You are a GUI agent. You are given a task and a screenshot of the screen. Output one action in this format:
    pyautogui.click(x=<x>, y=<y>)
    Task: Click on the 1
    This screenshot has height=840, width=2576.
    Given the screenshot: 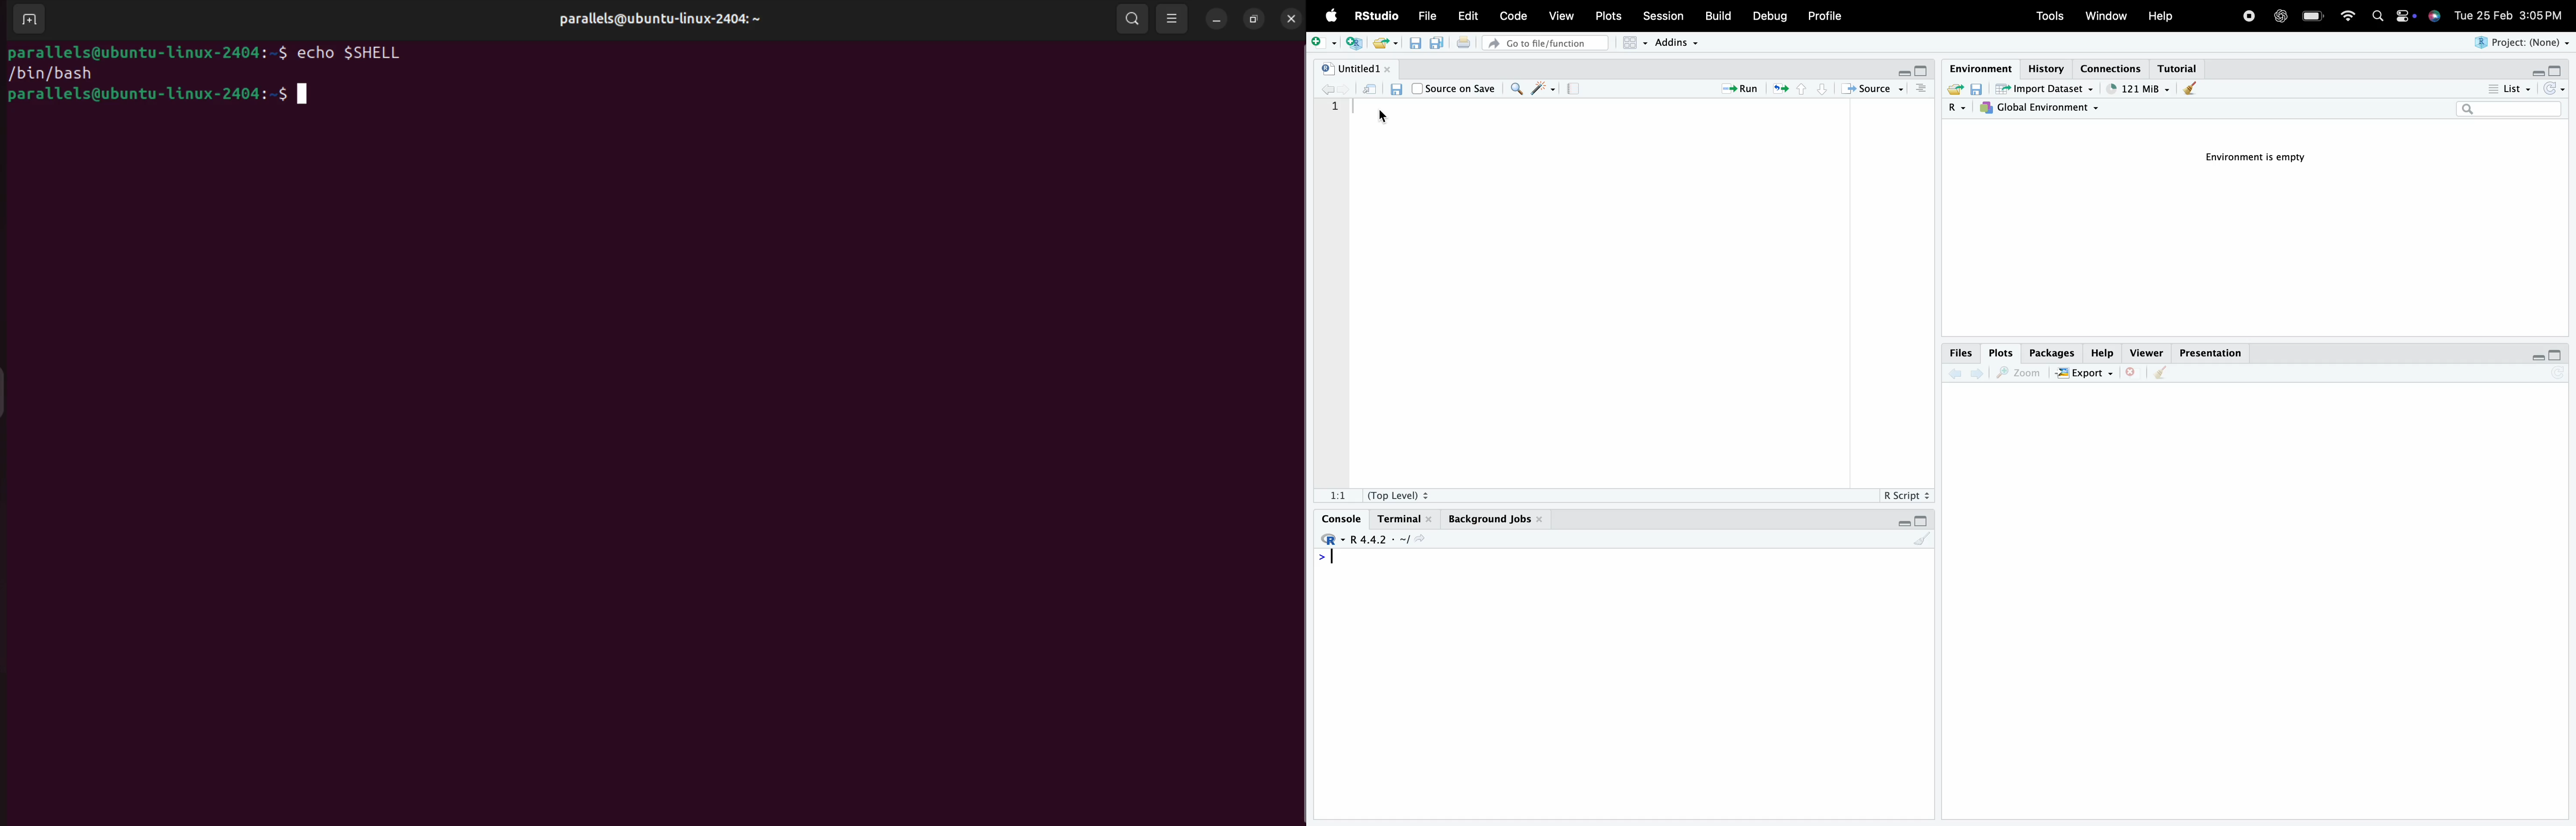 What is the action you would take?
    pyautogui.click(x=1335, y=110)
    